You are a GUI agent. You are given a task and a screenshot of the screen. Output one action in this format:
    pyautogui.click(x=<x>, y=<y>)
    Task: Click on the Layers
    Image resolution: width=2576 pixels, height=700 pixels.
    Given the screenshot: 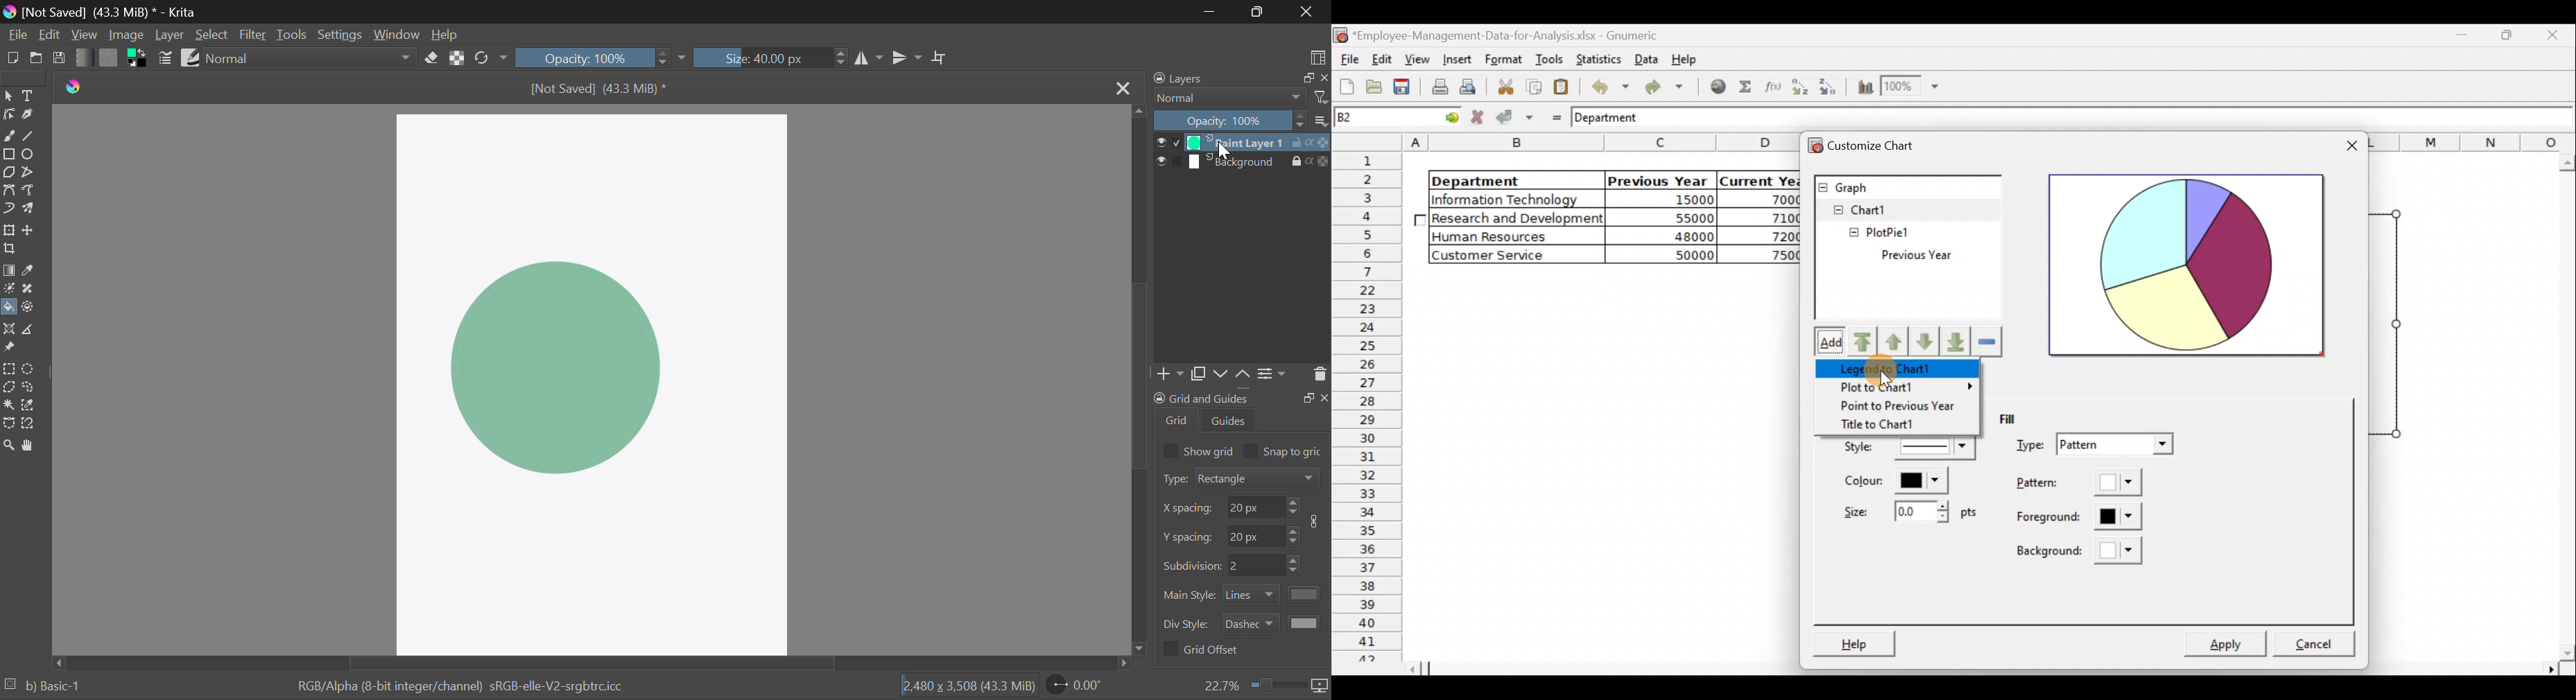 What is the action you would take?
    pyautogui.click(x=1241, y=155)
    